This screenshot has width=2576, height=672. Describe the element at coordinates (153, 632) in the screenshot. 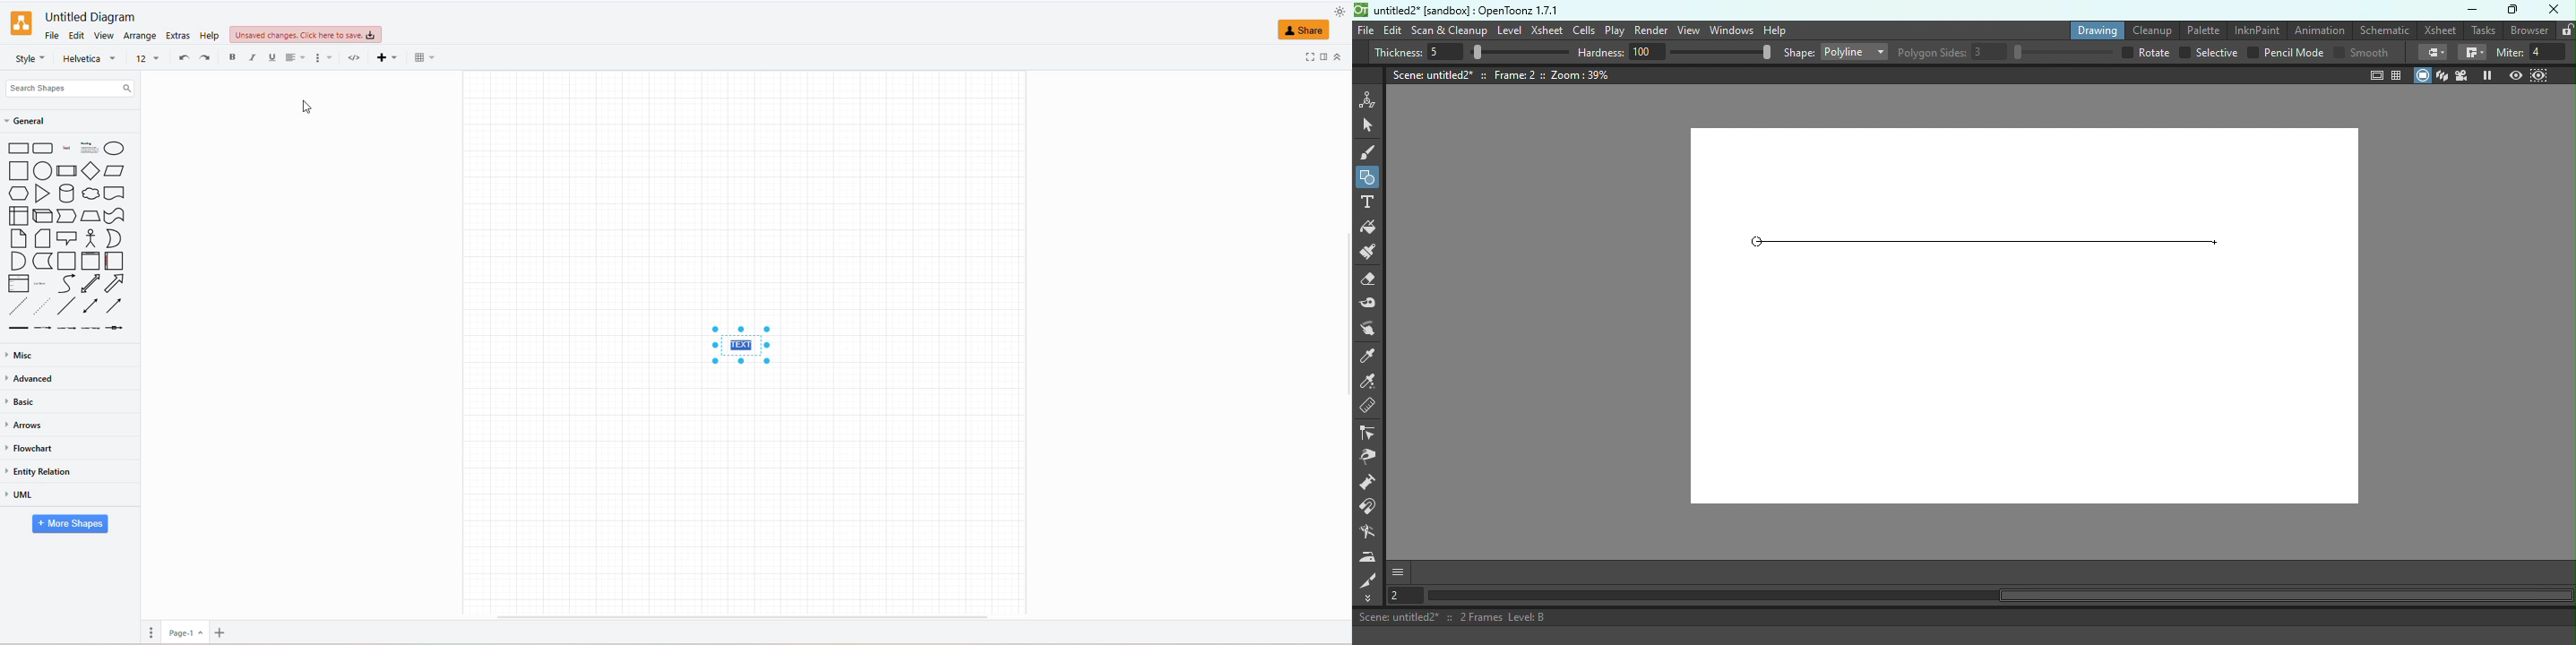

I see `page` at that location.